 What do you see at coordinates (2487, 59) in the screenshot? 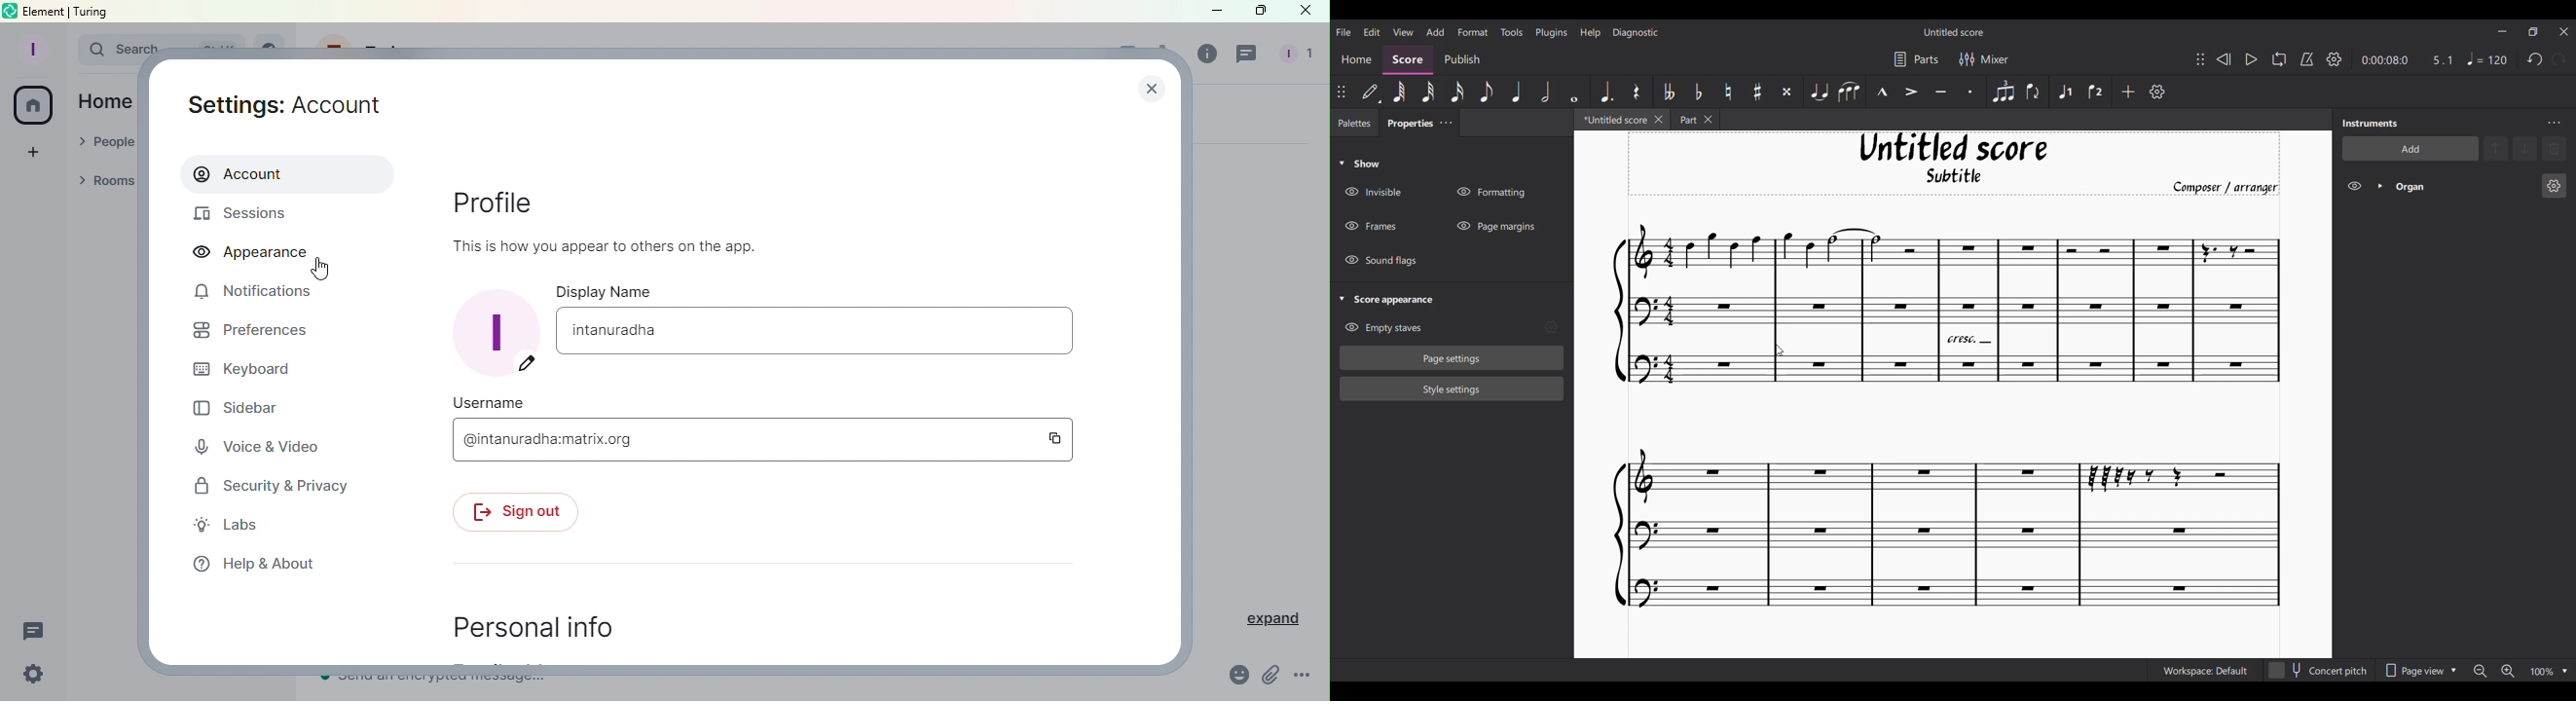
I see `Tempo` at bounding box center [2487, 59].